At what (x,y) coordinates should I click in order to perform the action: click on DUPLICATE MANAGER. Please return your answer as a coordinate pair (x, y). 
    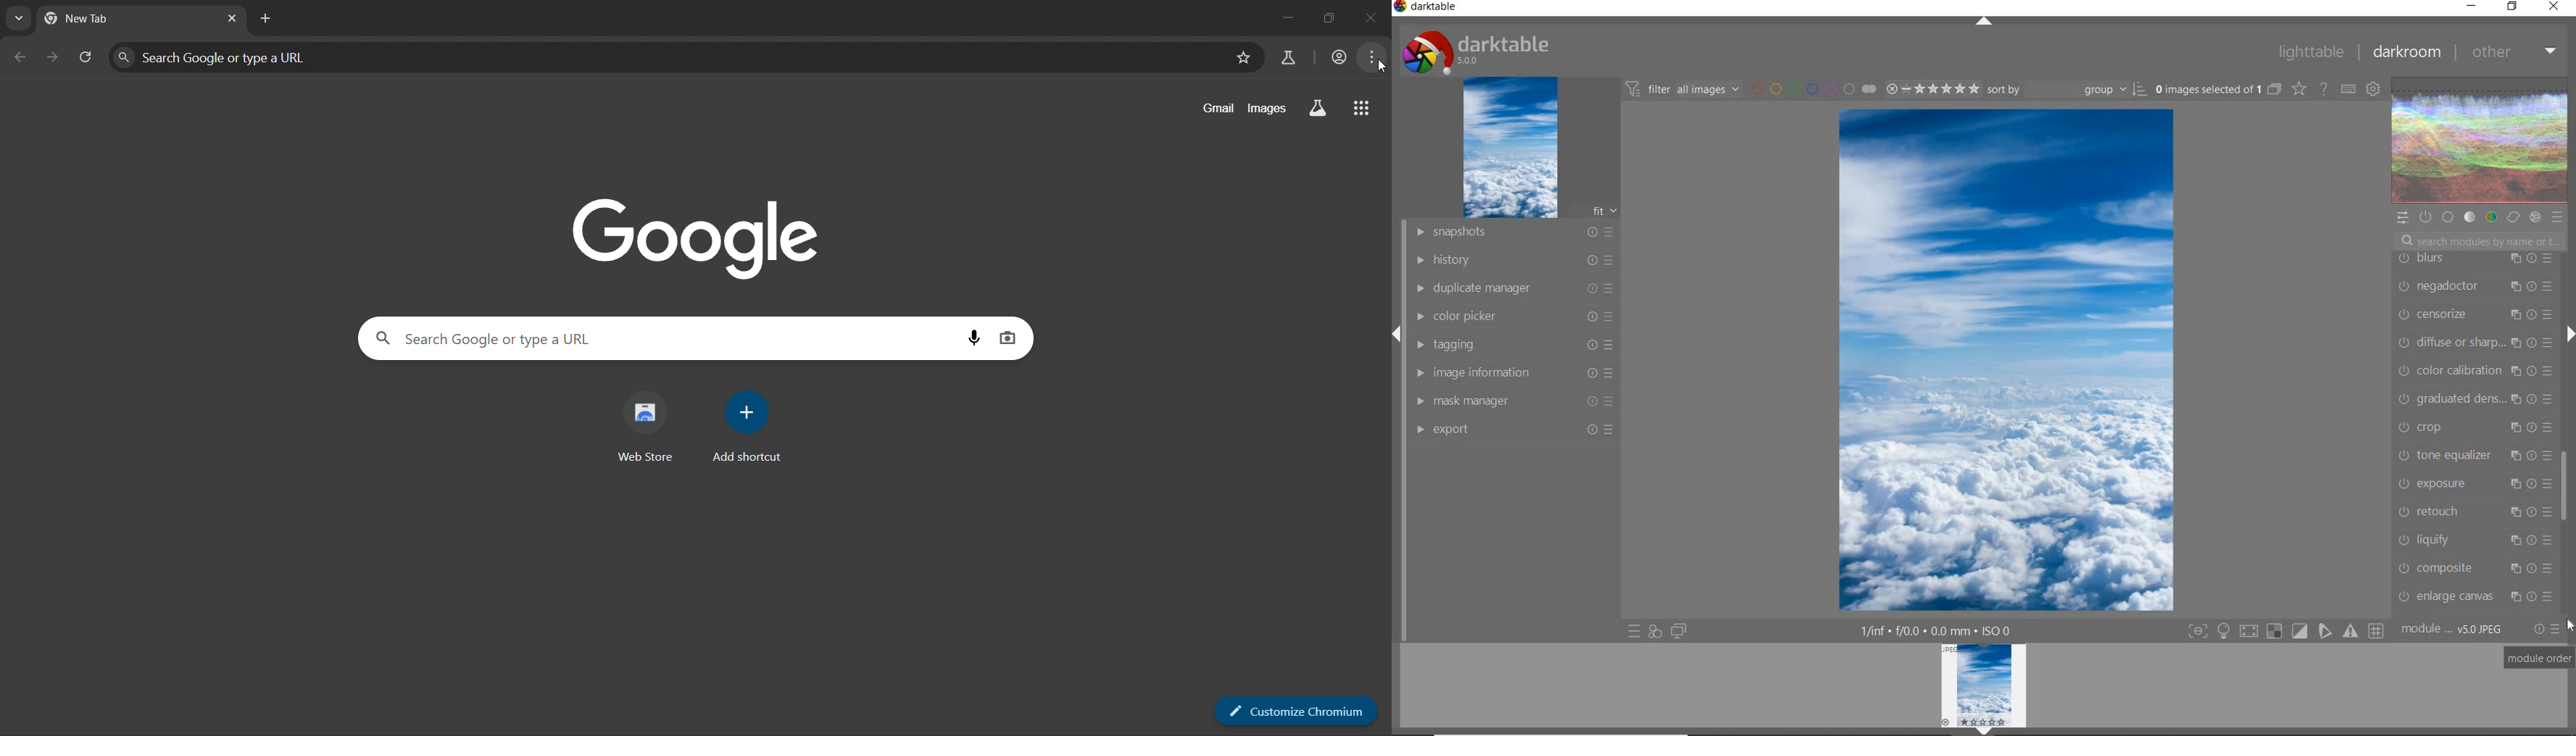
    Looking at the image, I should click on (1512, 288).